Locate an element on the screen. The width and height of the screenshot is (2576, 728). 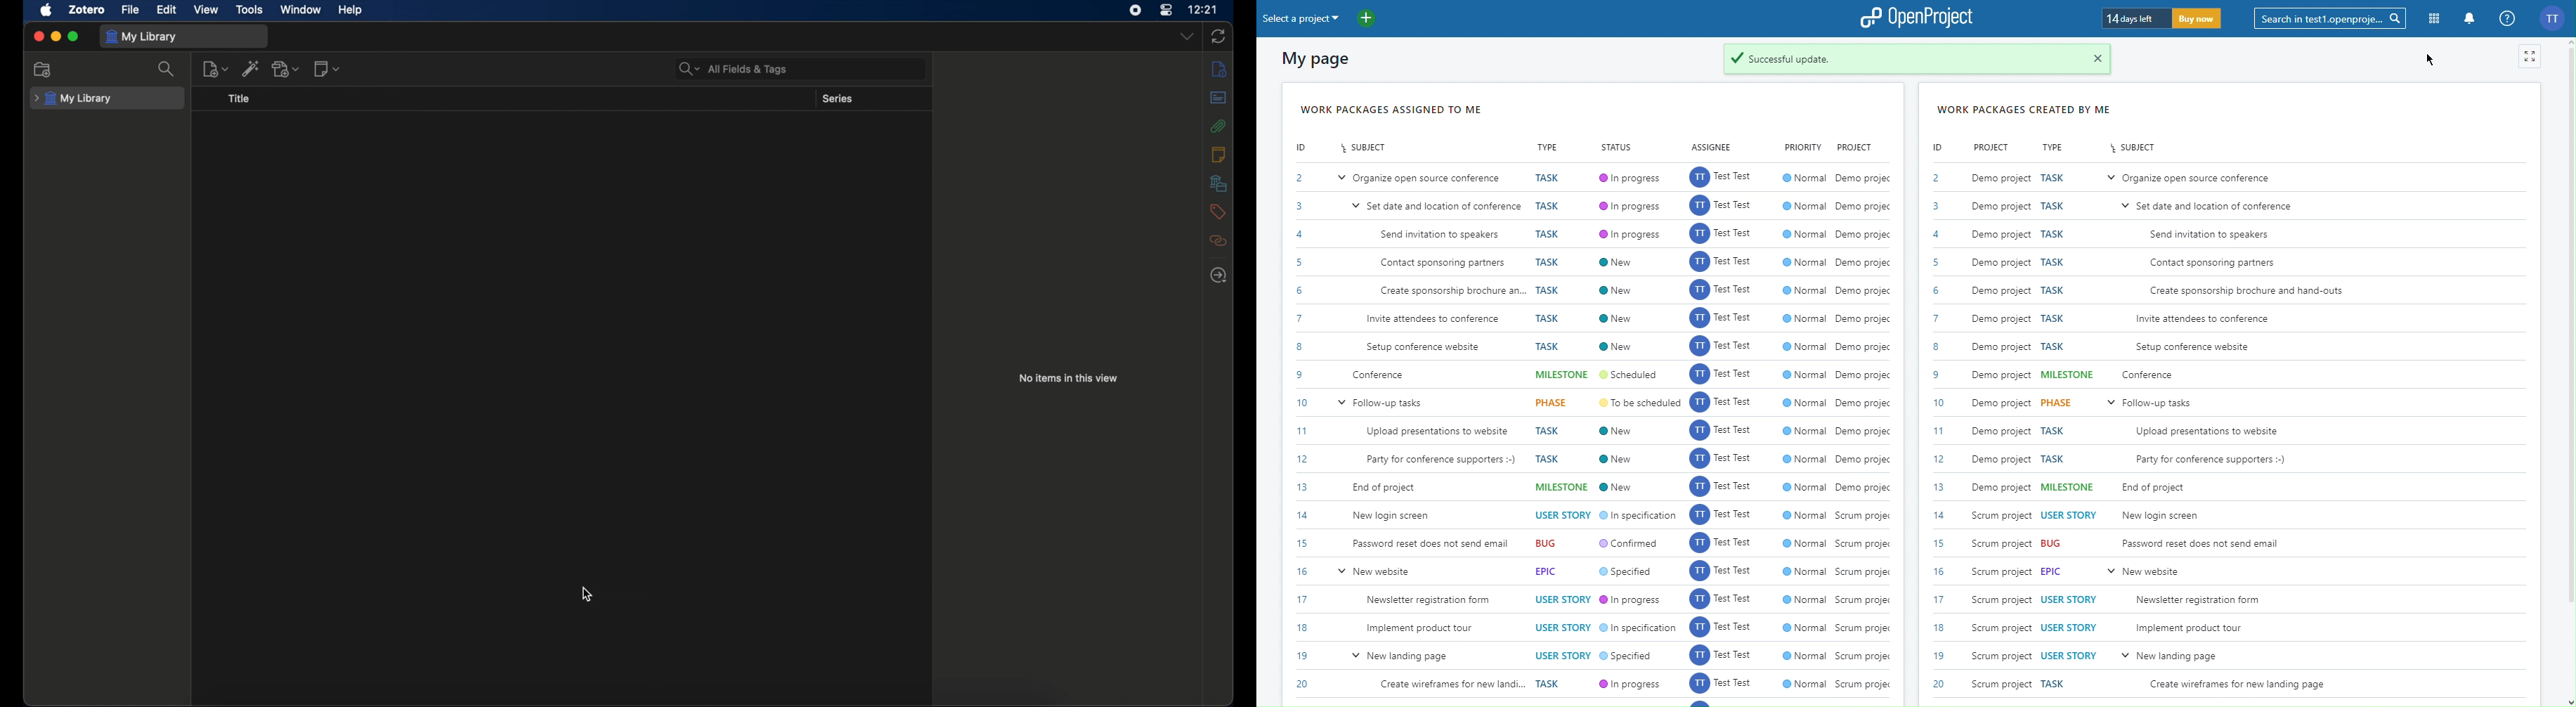
minimize is located at coordinates (56, 37).